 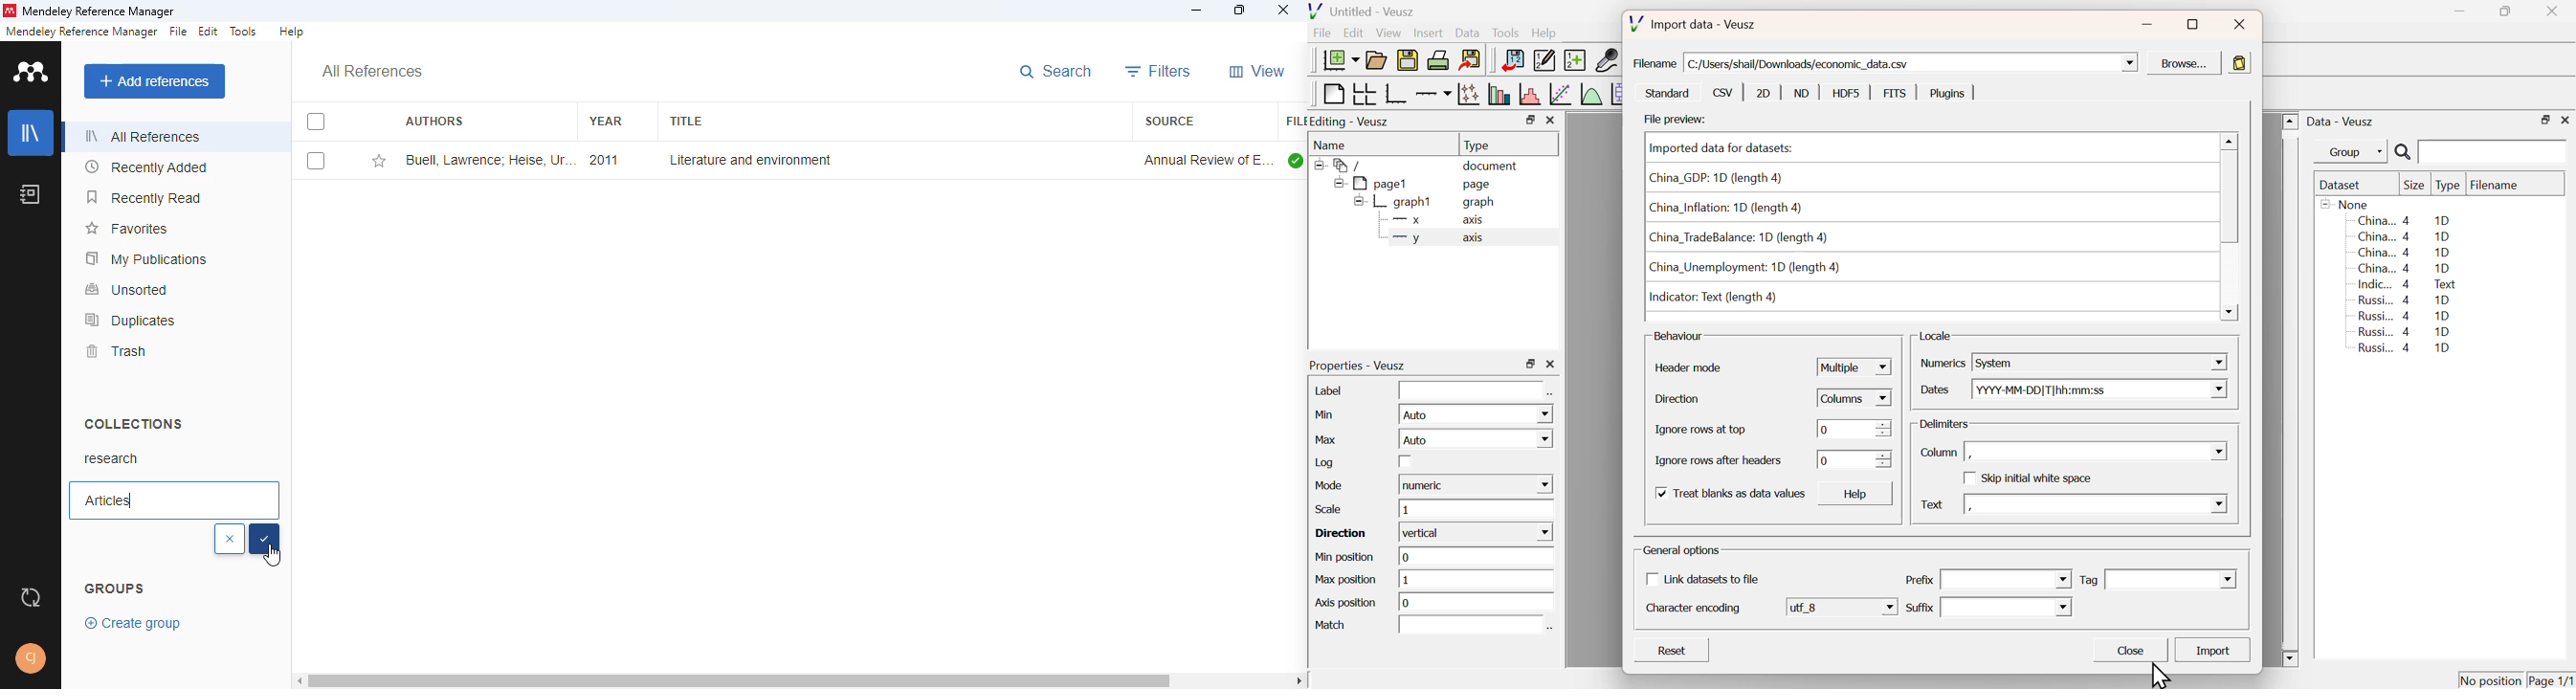 I want to click on Locale, so click(x=1933, y=337).